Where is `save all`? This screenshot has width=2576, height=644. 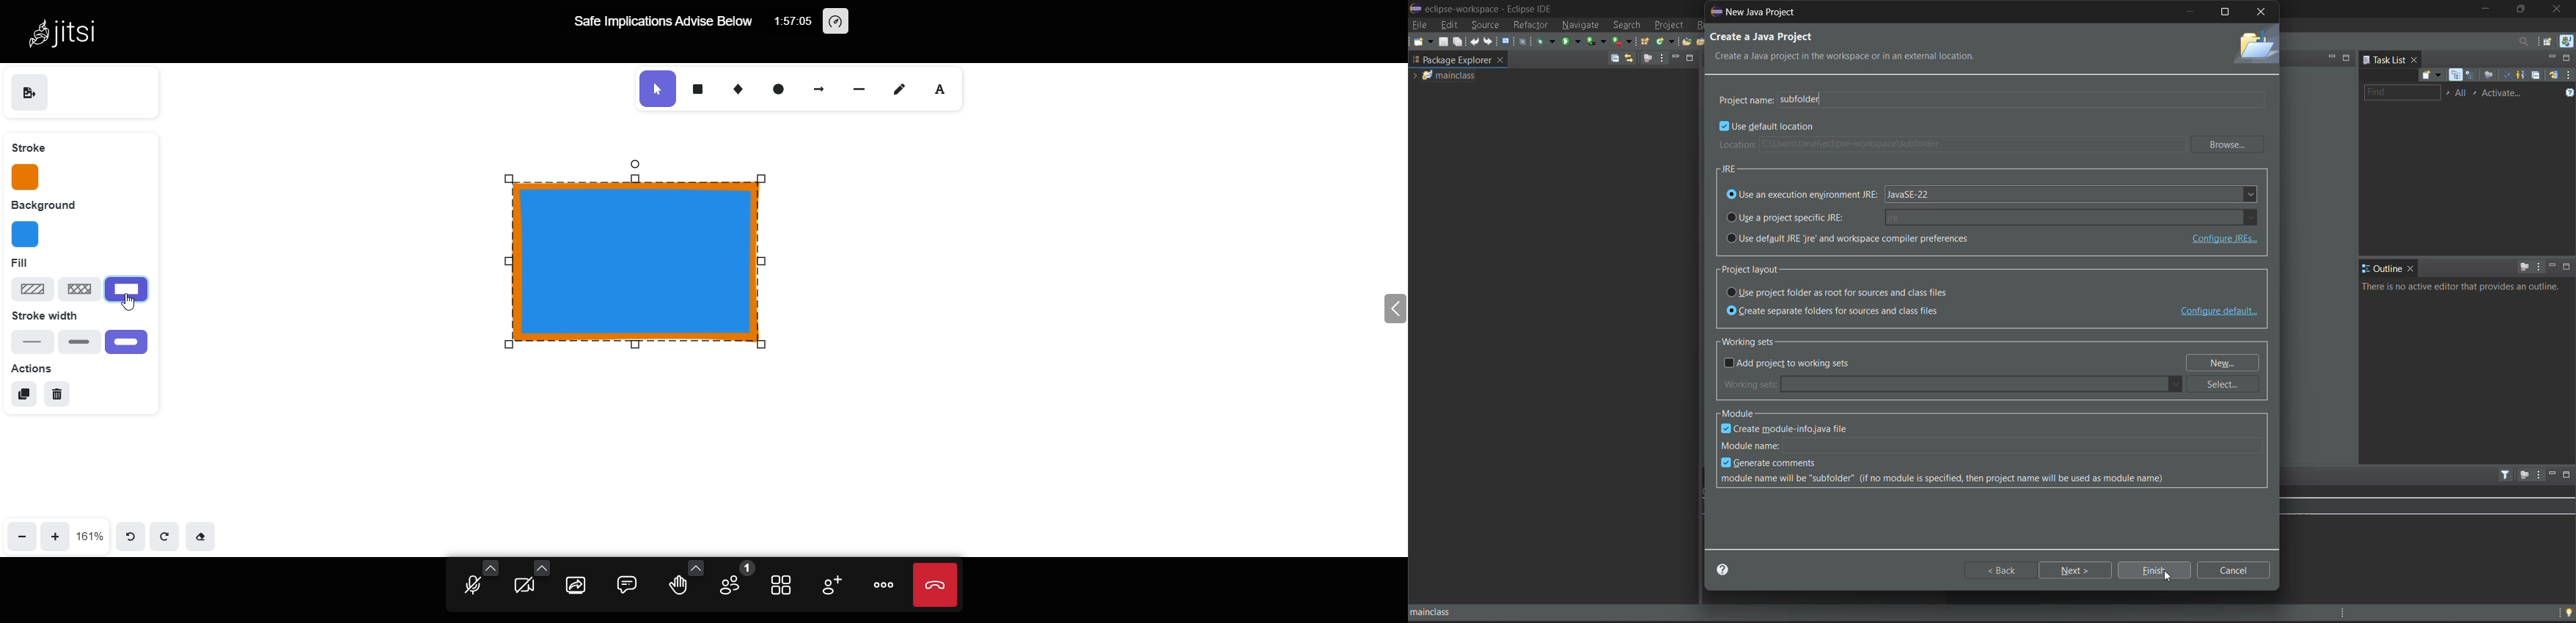
save all is located at coordinates (1460, 43).